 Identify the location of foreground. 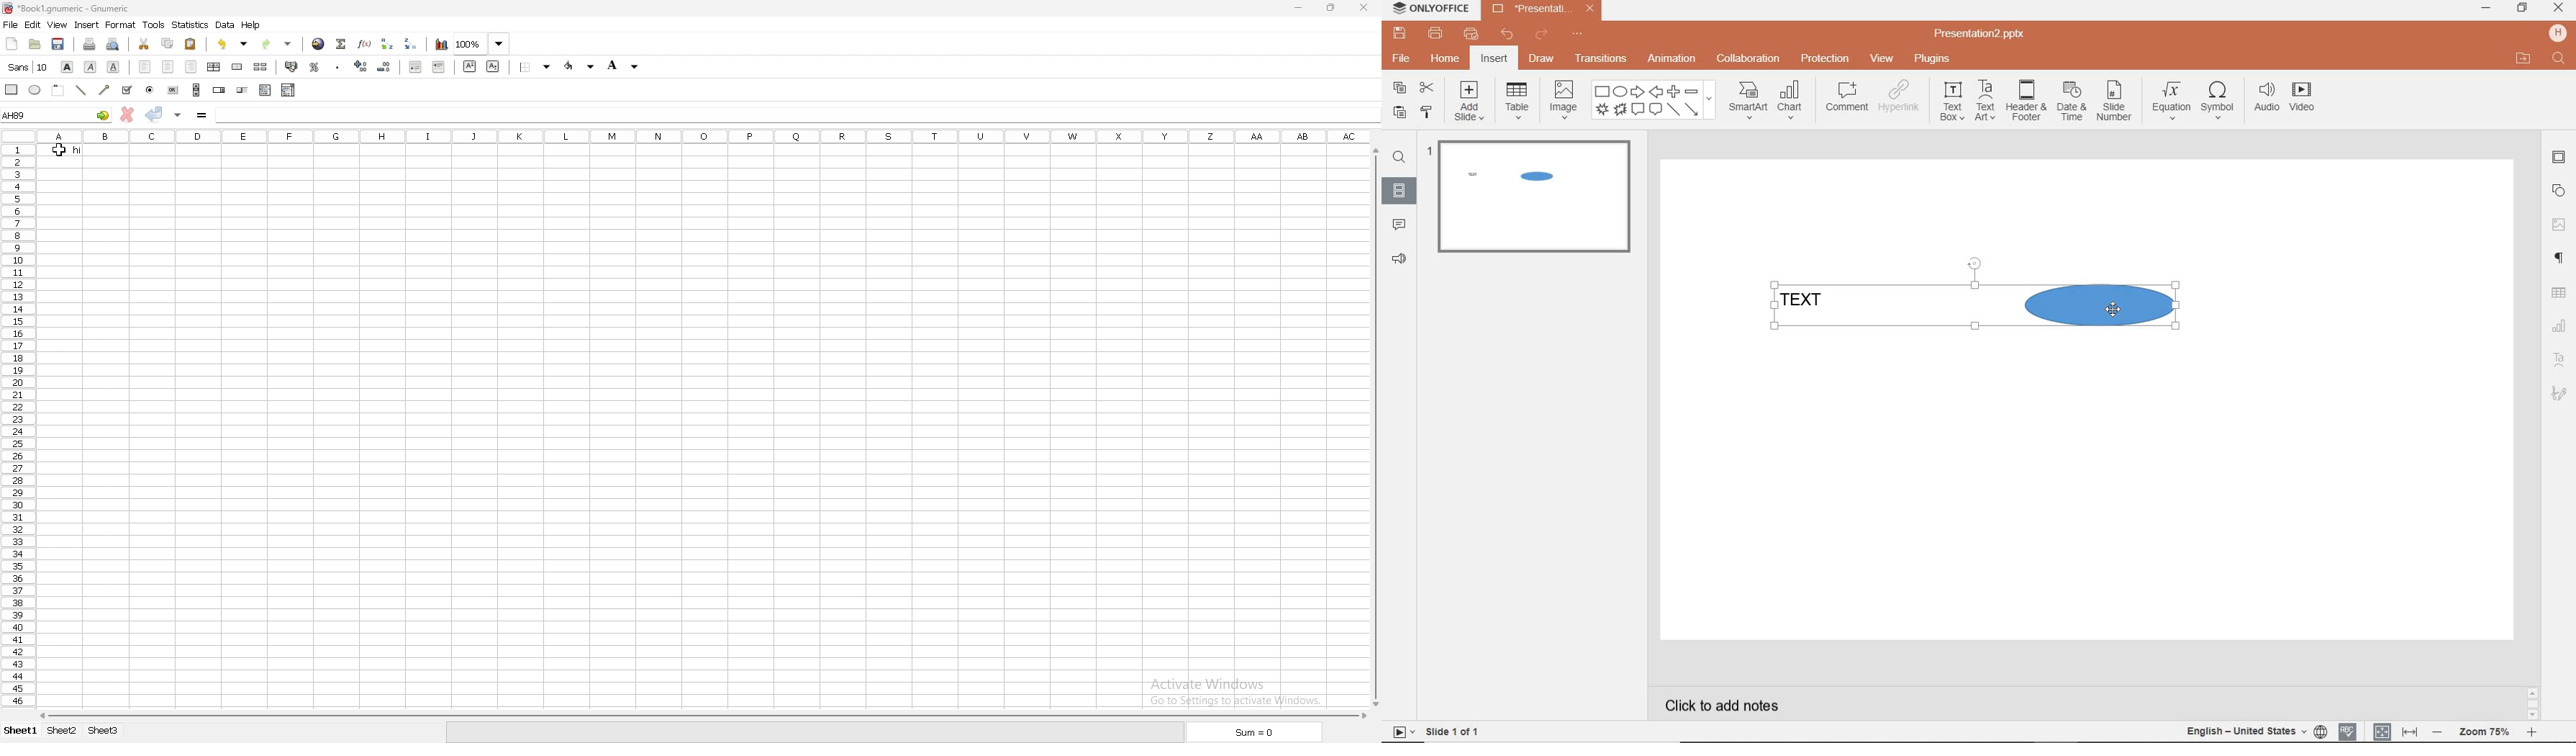
(580, 66).